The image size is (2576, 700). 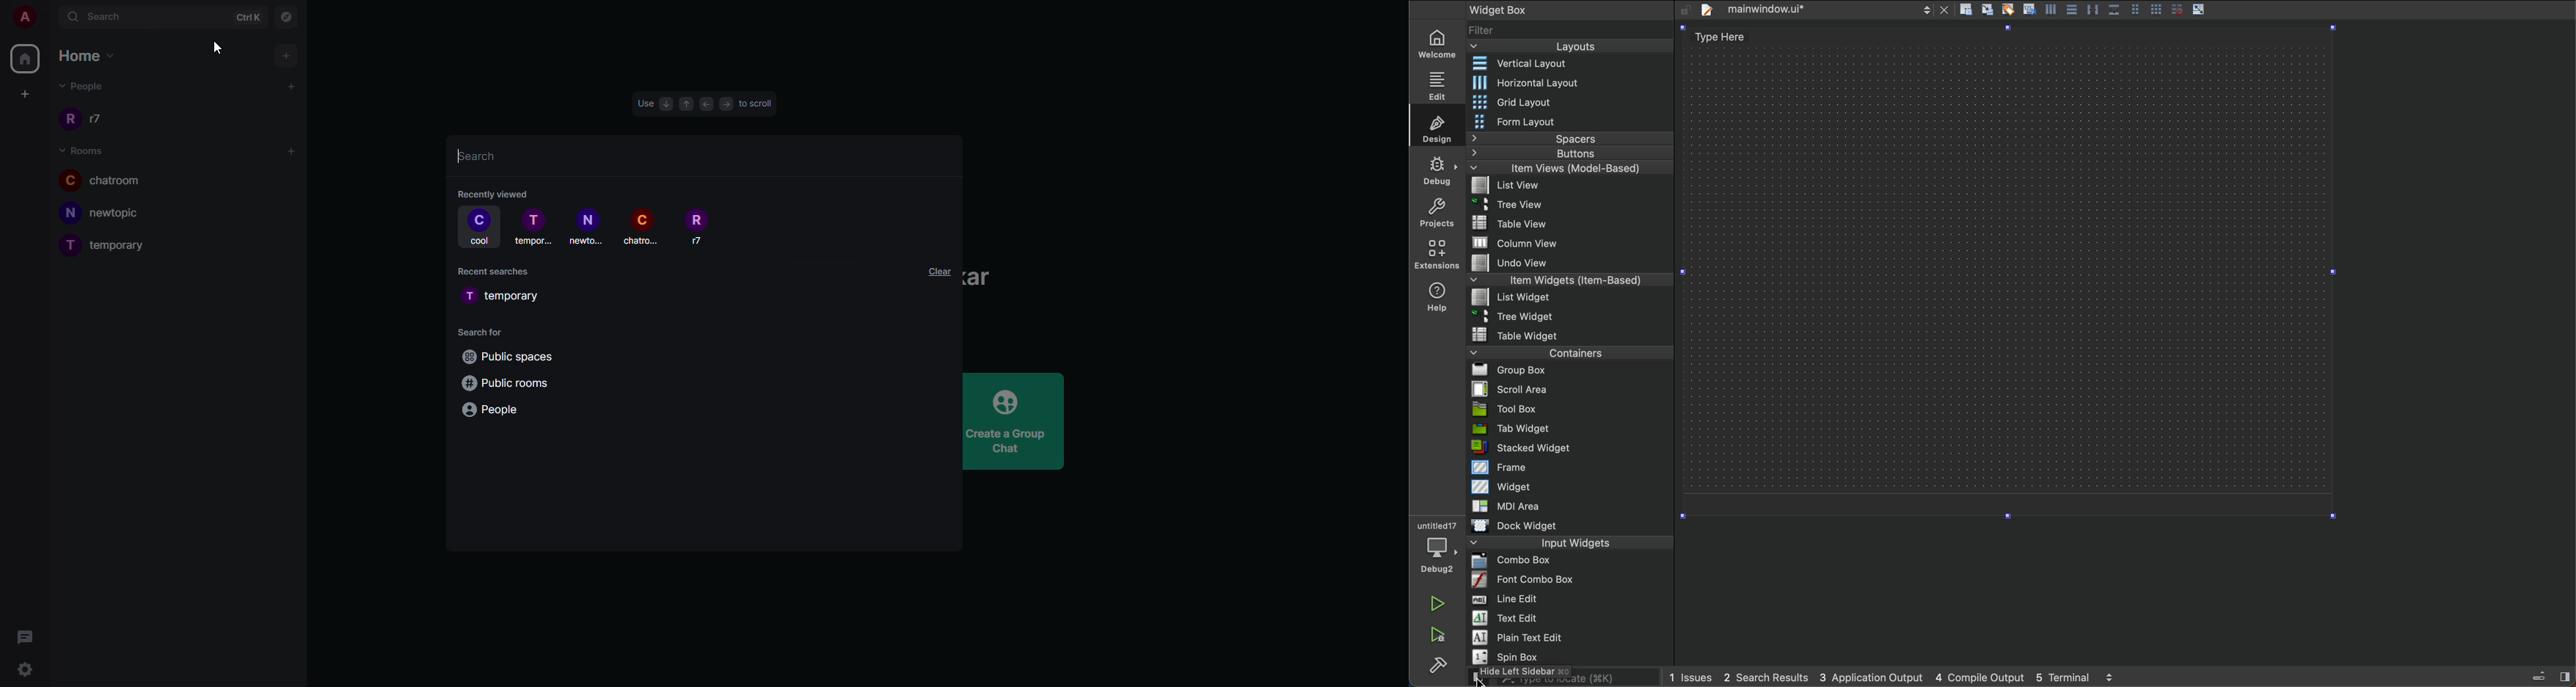 What do you see at coordinates (1483, 31) in the screenshot?
I see `Filter` at bounding box center [1483, 31].